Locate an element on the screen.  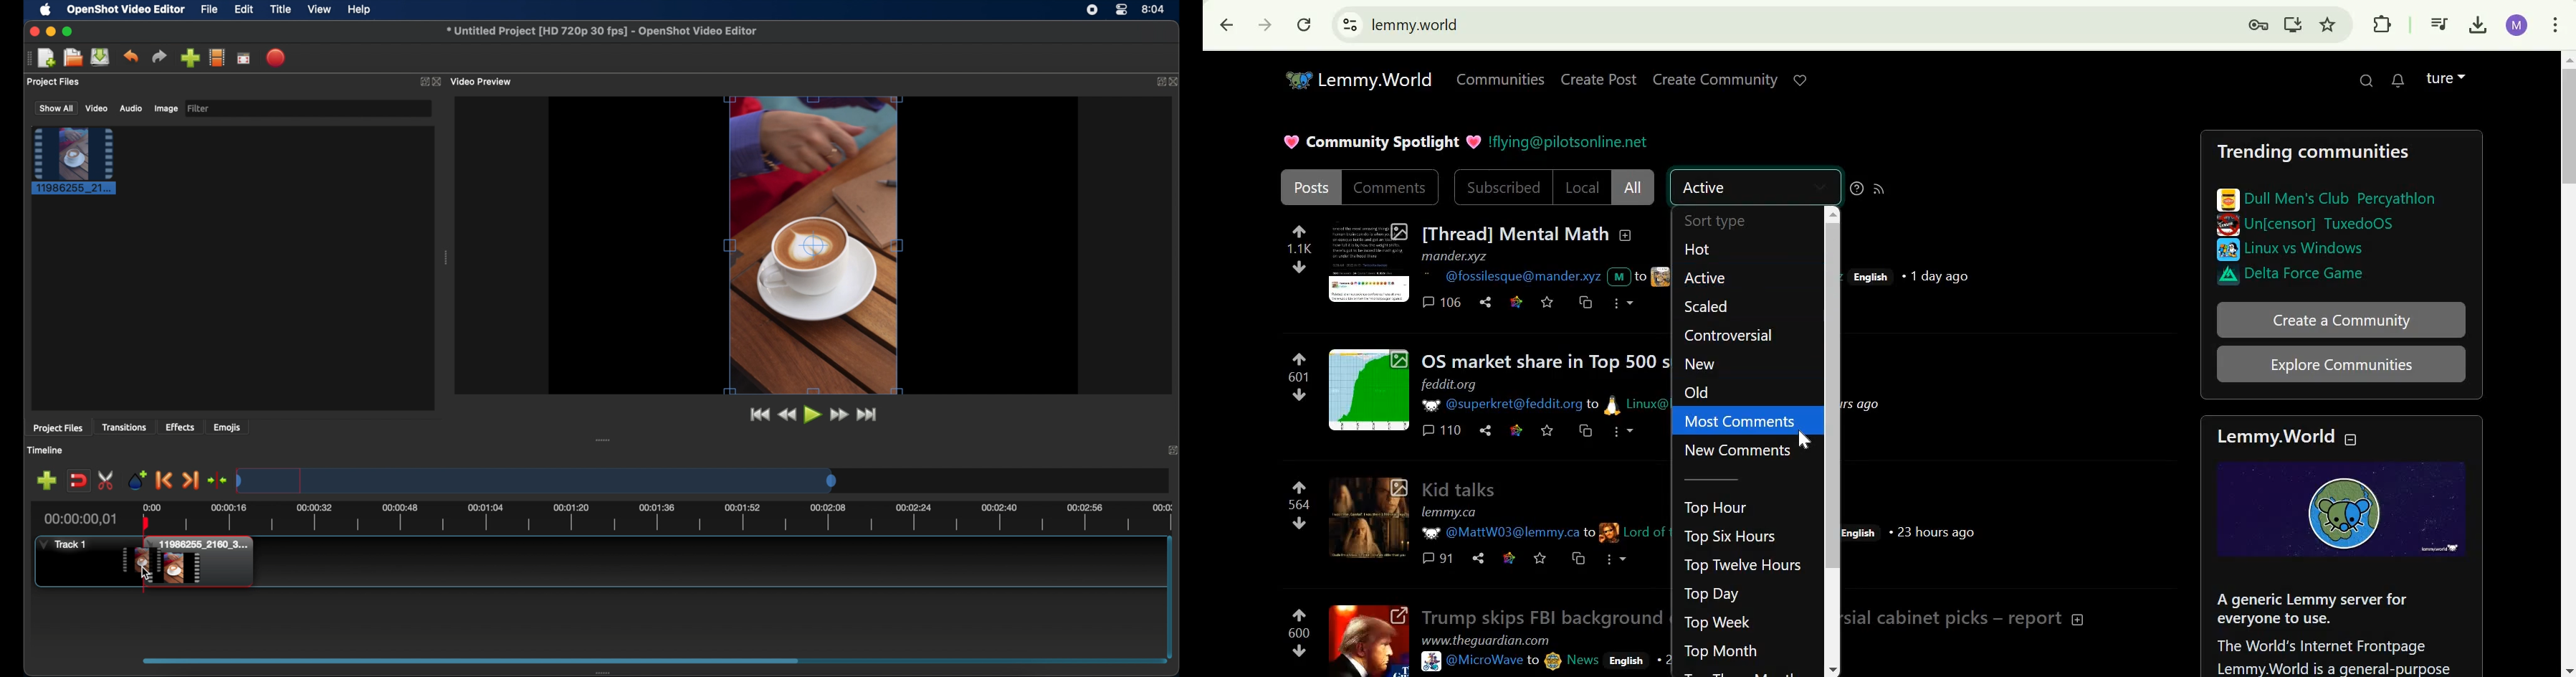
picture is located at coordinates (1552, 660).